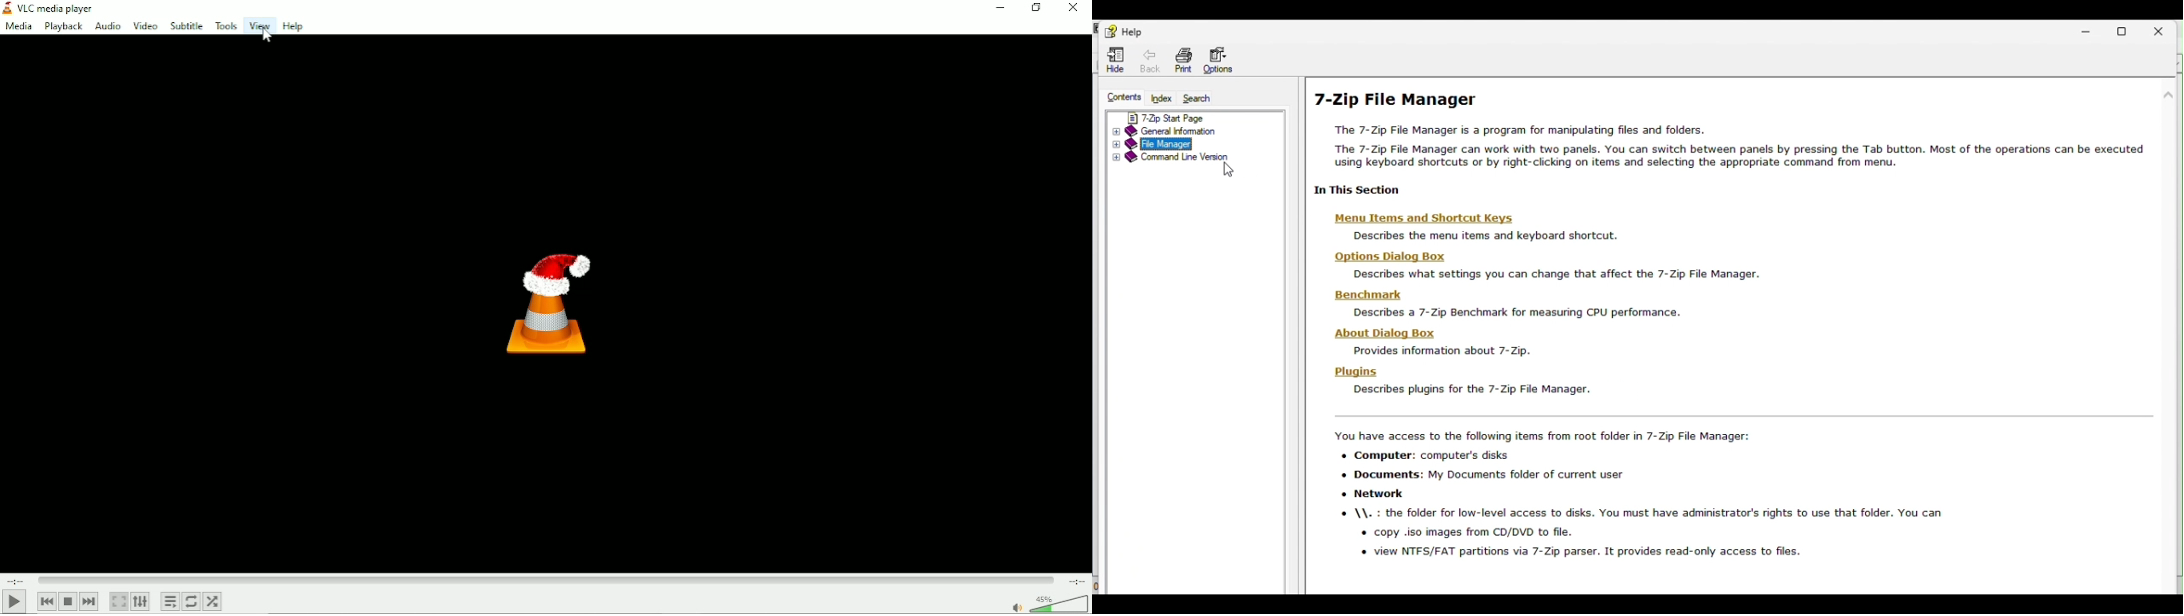  I want to click on Minimize, so click(2092, 29).